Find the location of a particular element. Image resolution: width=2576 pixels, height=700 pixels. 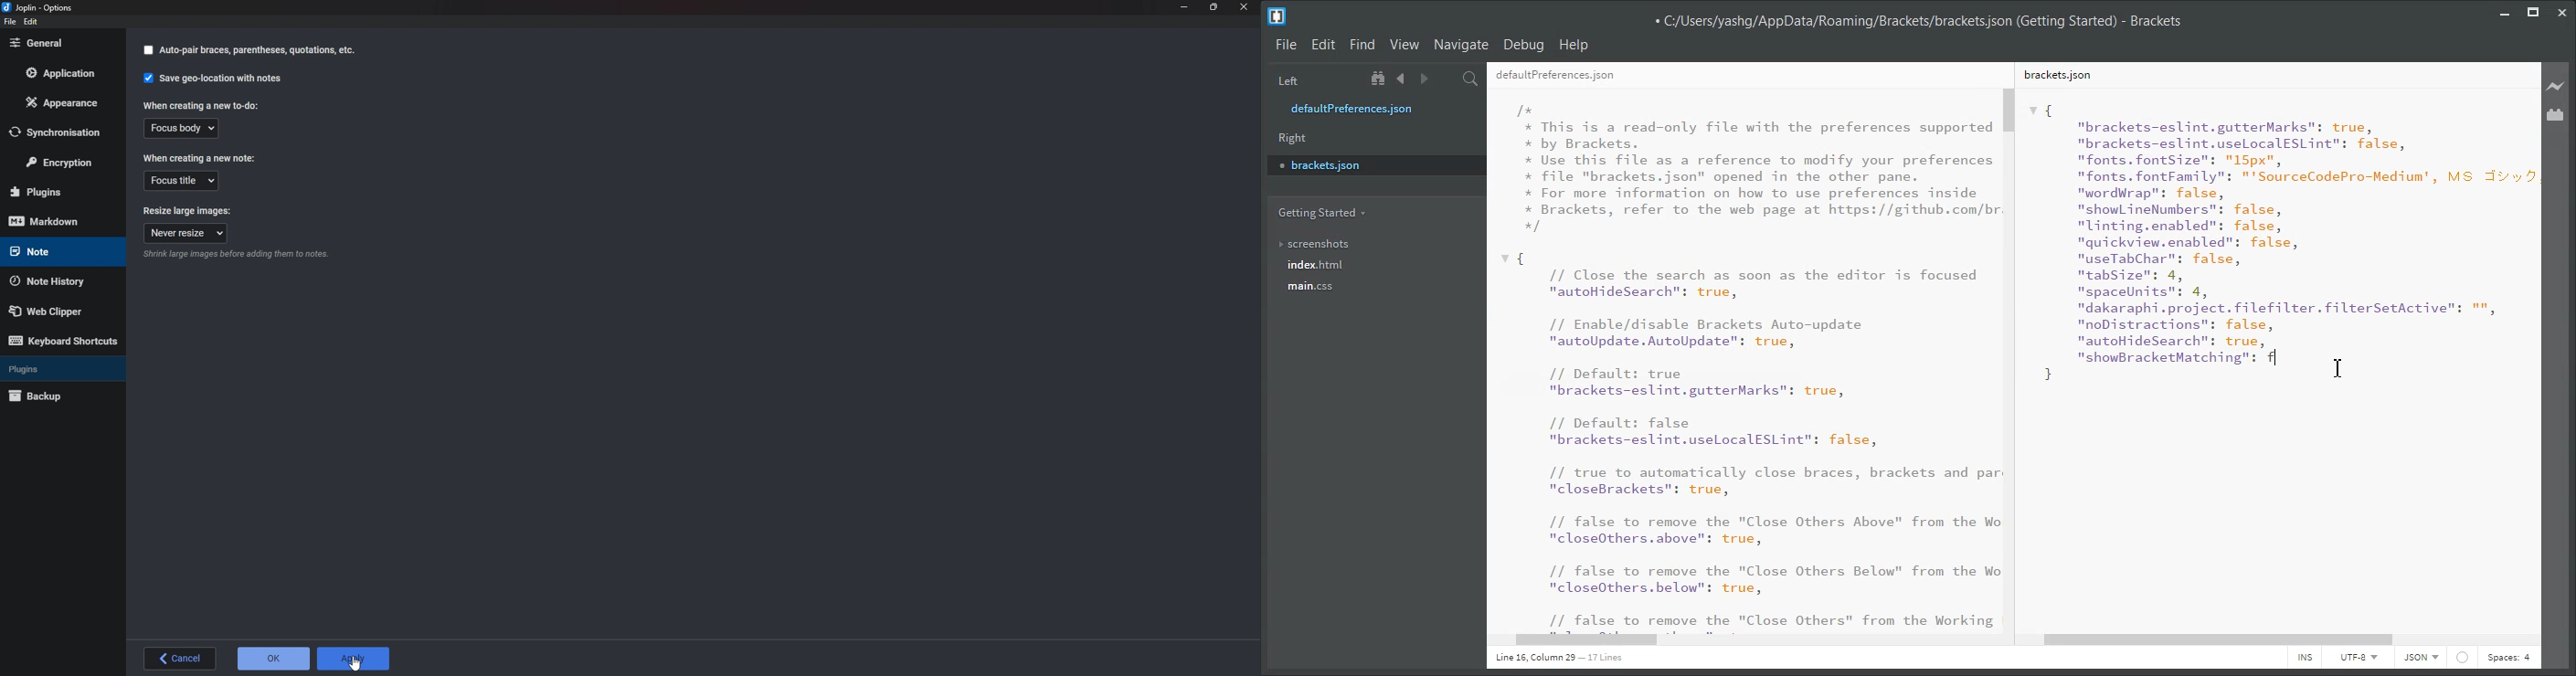

C:/Users/yashg/AppData/Roaming/Brackets/brackets json (Getting Started) - Brackets is located at coordinates (1917, 19).